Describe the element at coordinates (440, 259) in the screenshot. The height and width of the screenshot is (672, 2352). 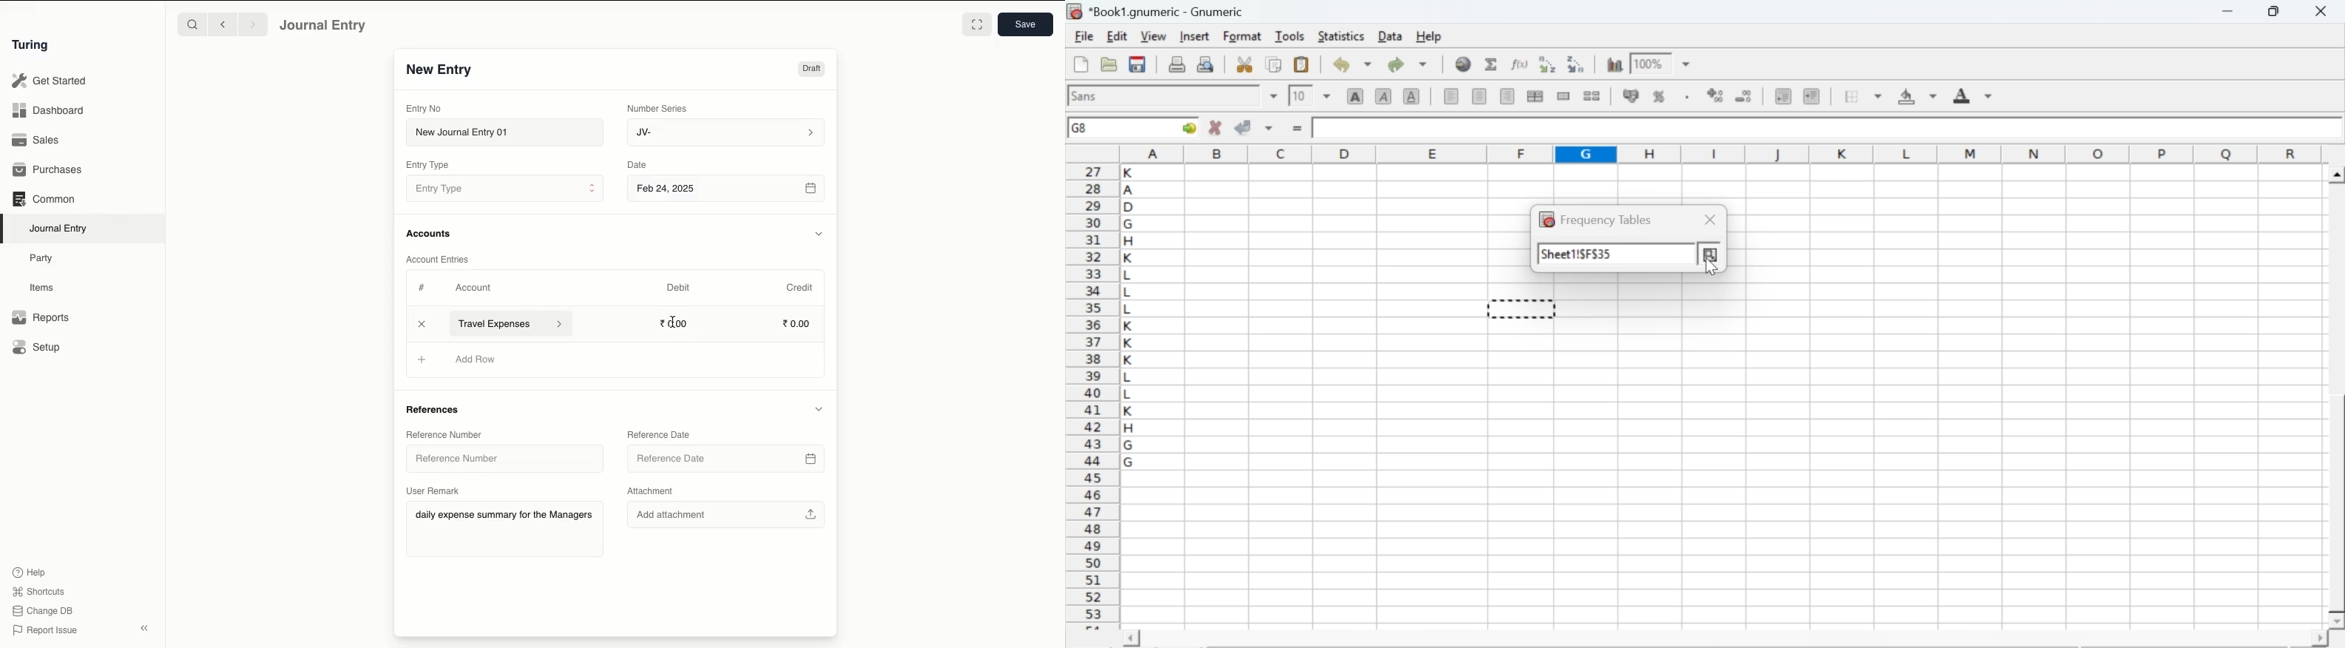
I see `Account Entries` at that location.